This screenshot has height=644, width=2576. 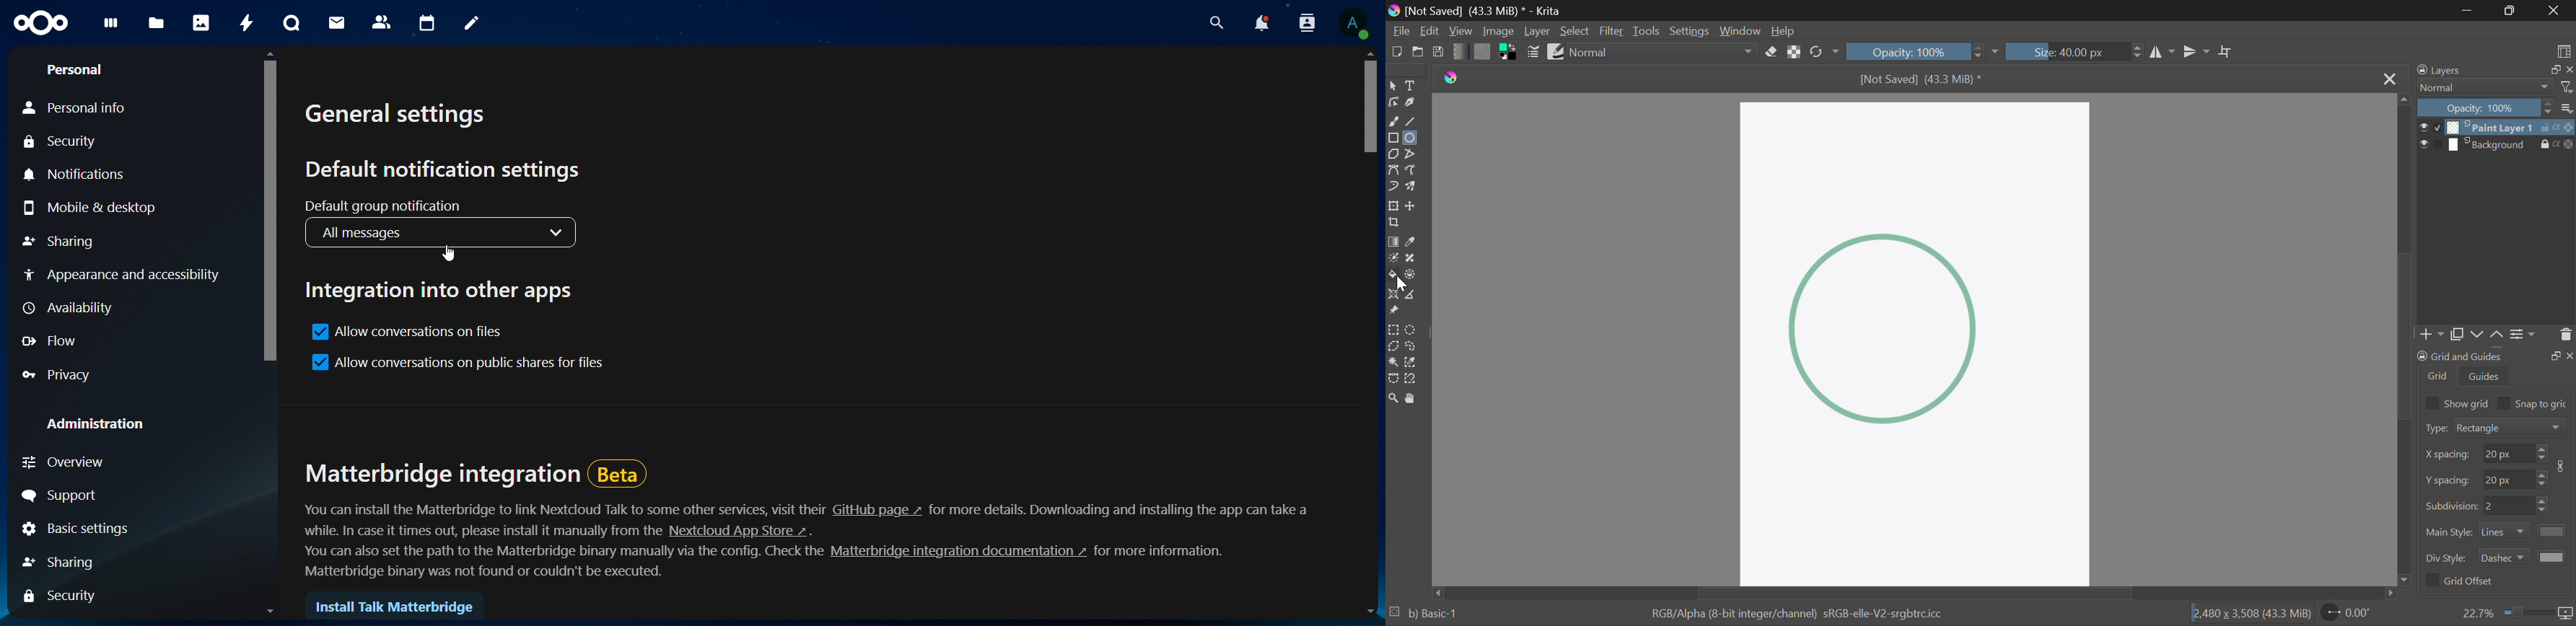 I want to click on text, so click(x=488, y=573).